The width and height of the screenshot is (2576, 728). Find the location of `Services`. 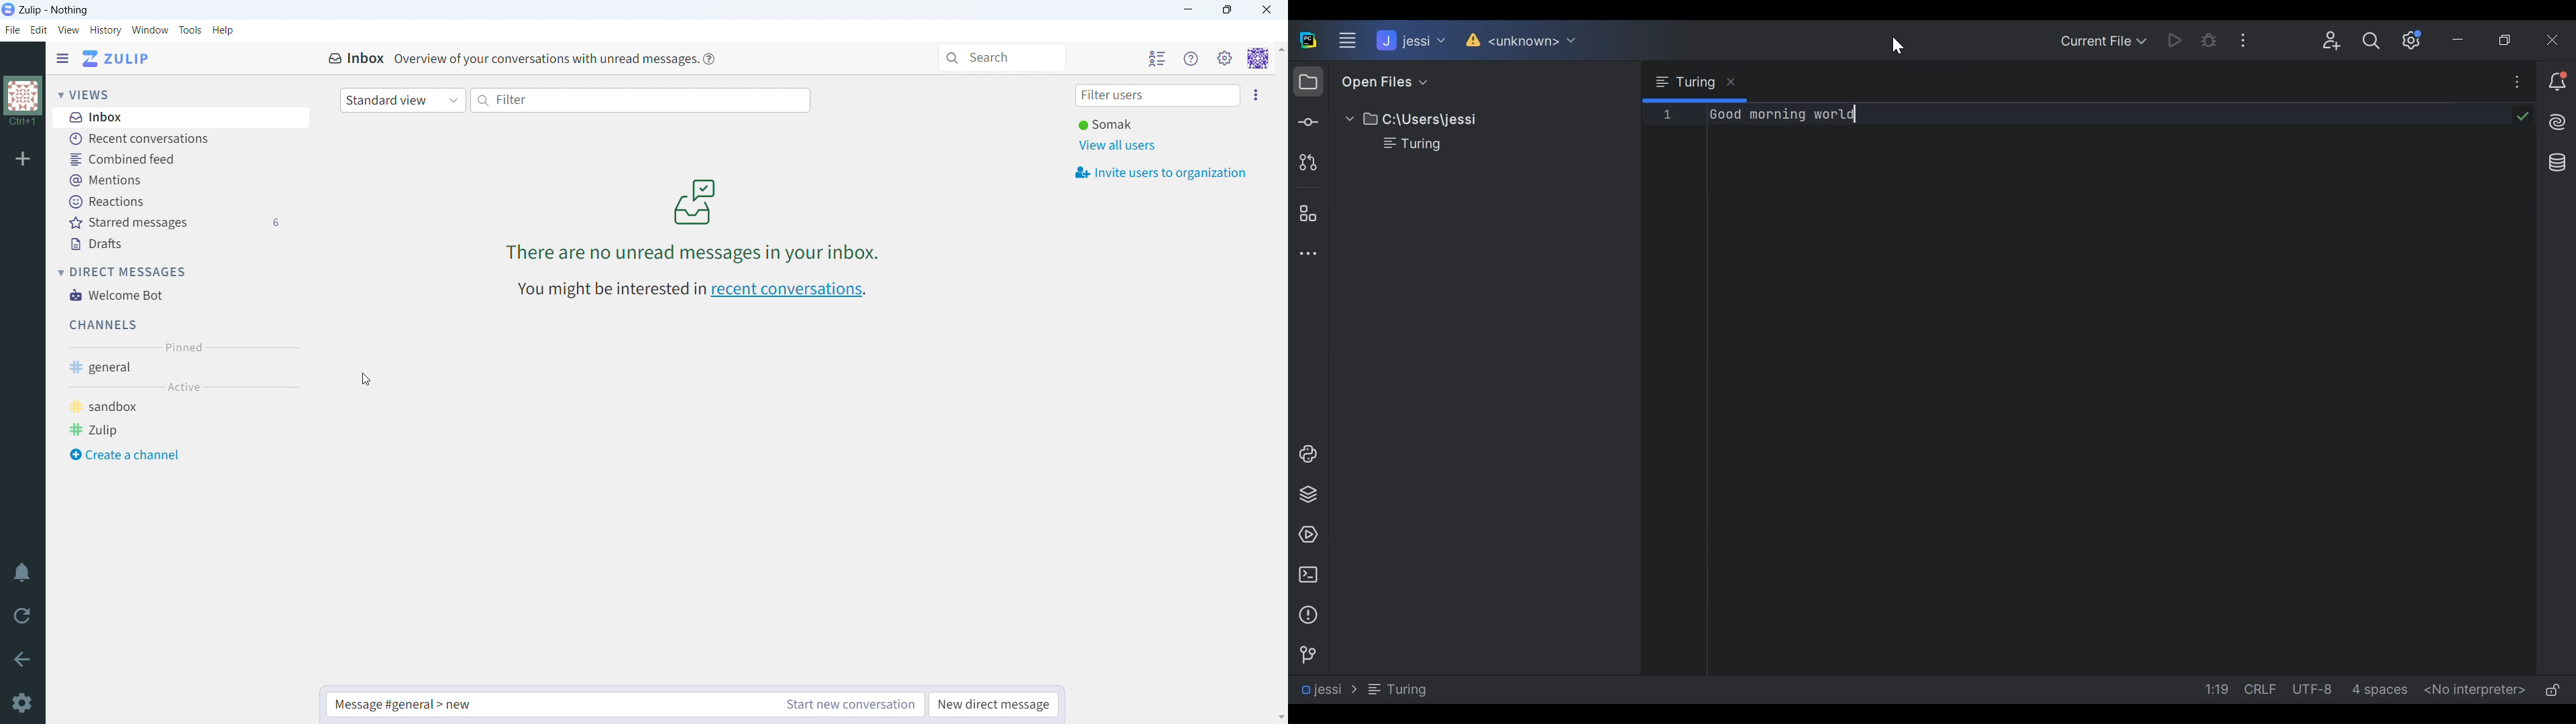

Services is located at coordinates (1304, 535).